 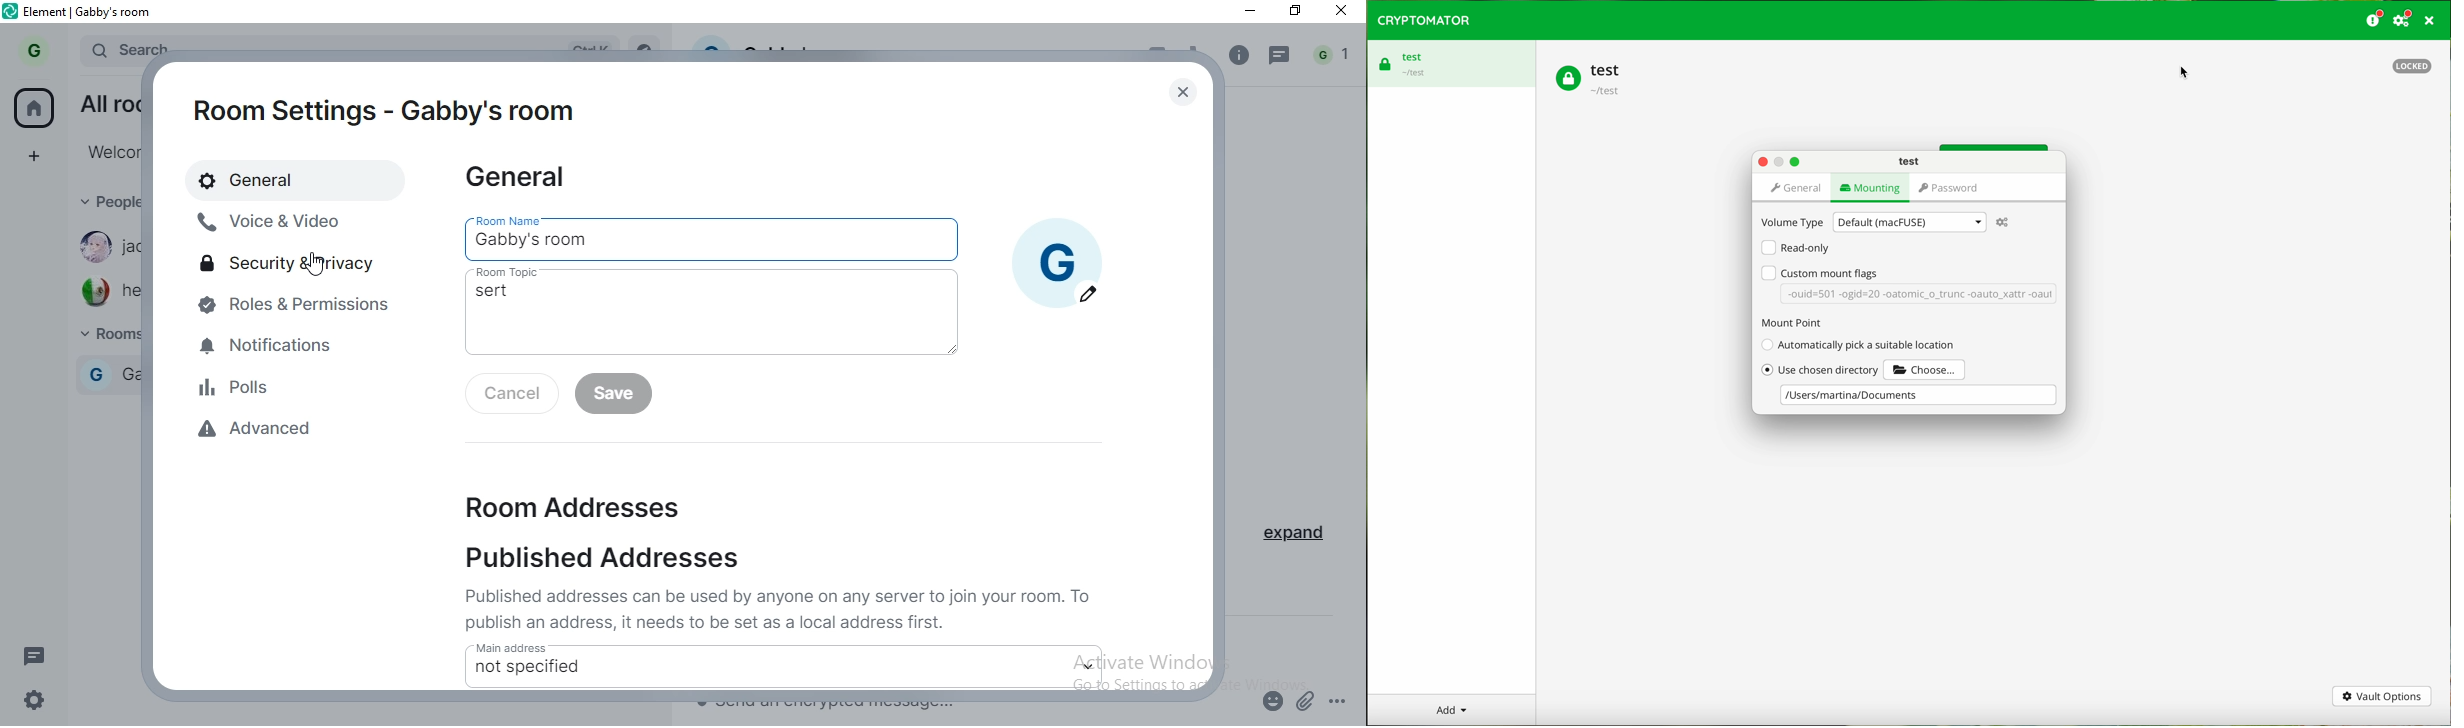 What do you see at coordinates (522, 646) in the screenshot?
I see `main address` at bounding box center [522, 646].